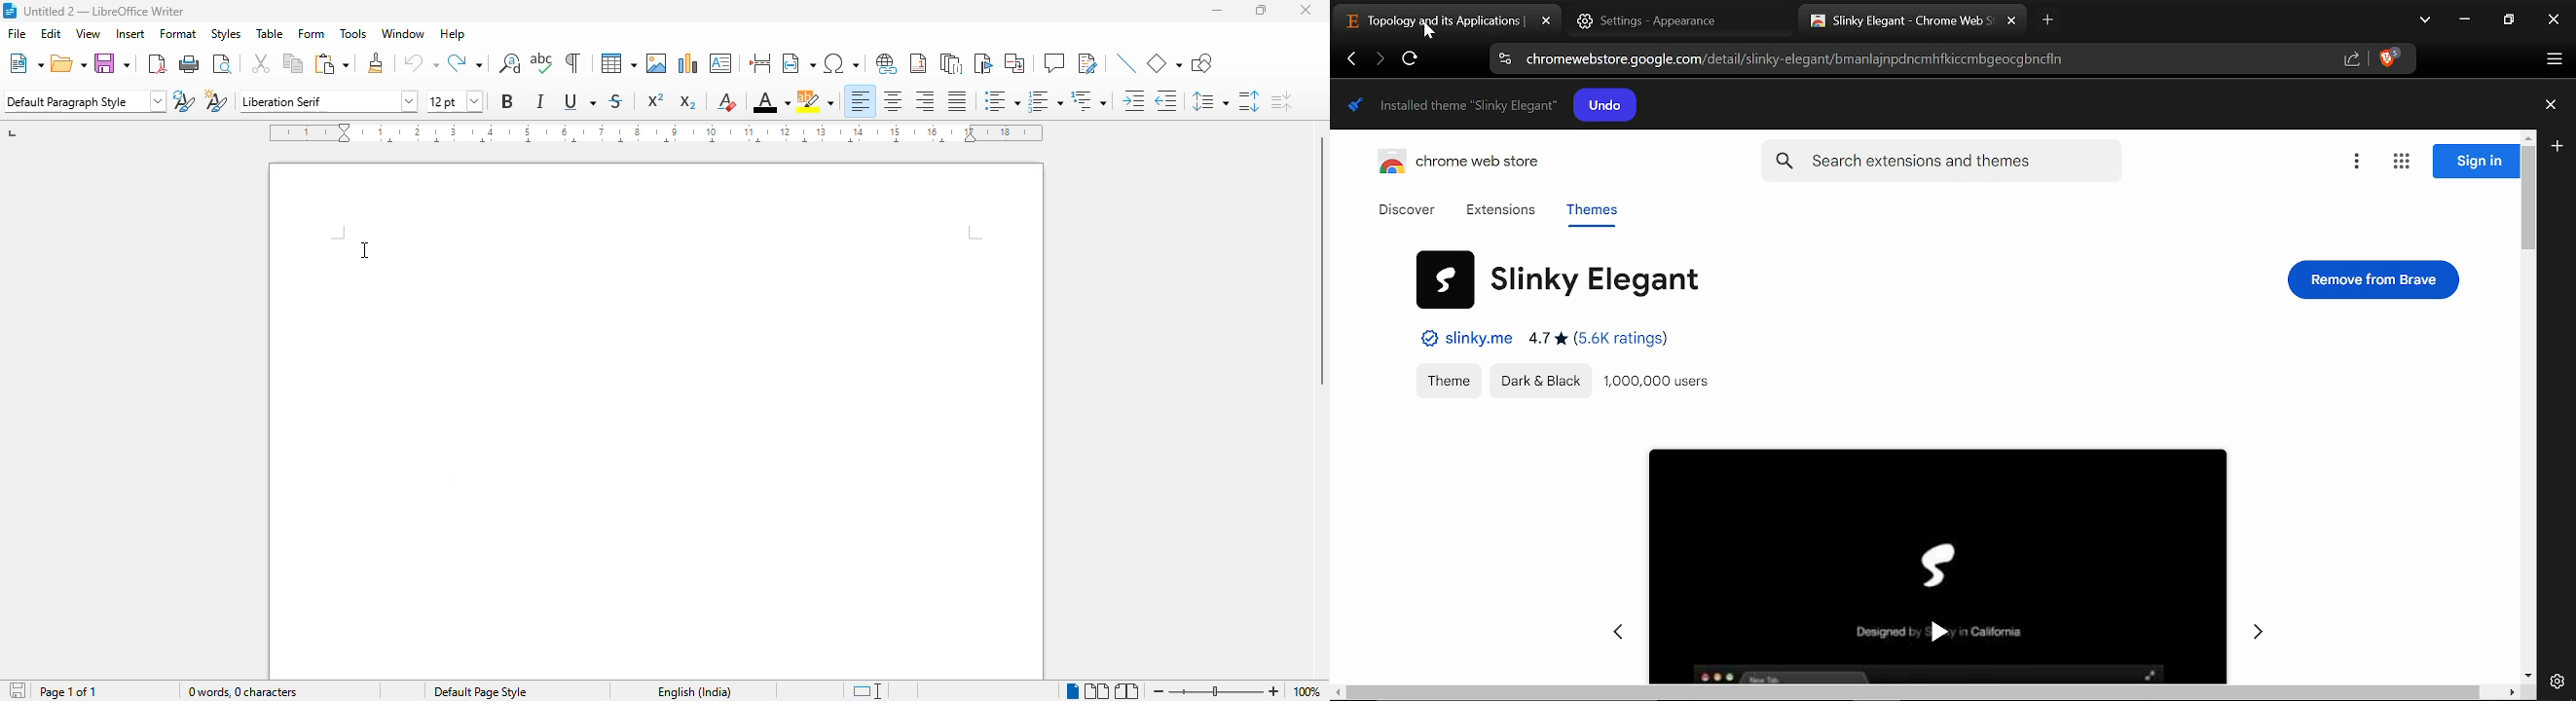 This screenshot has width=2576, height=728. I want to click on basic shapes, so click(1165, 63).